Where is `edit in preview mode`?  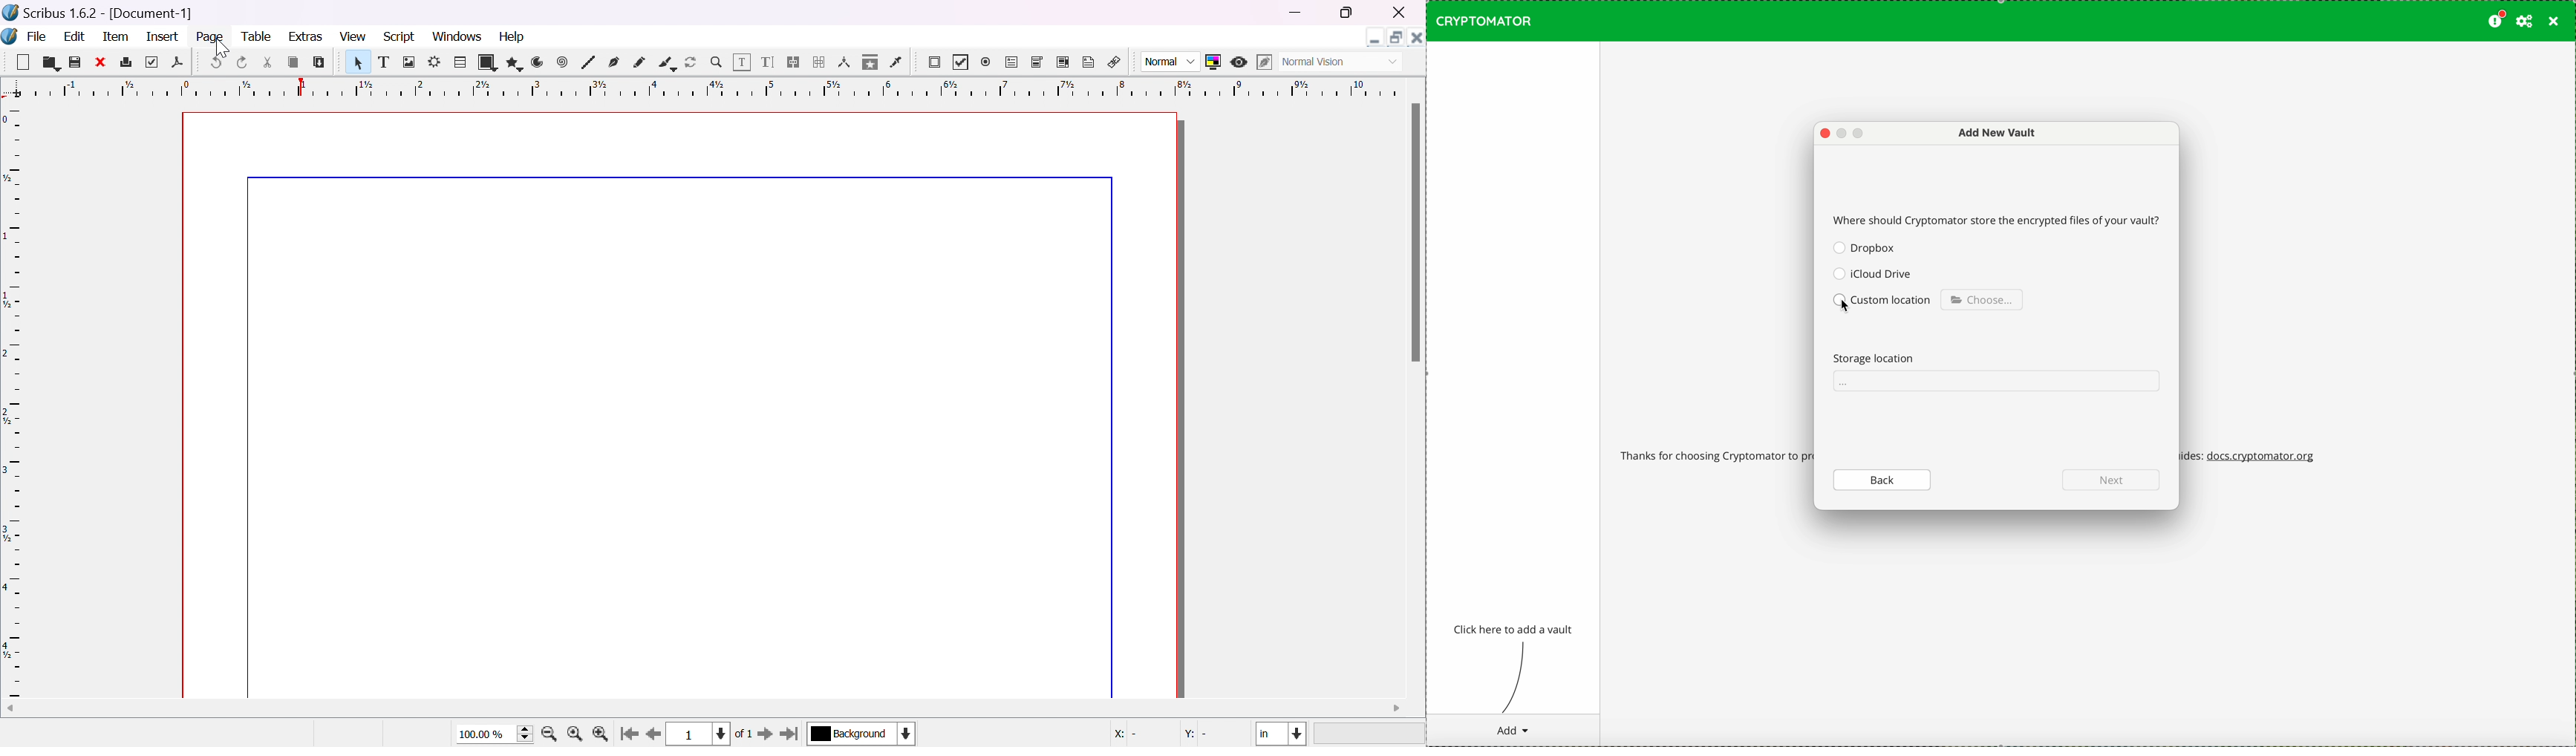
edit in preview mode is located at coordinates (1265, 62).